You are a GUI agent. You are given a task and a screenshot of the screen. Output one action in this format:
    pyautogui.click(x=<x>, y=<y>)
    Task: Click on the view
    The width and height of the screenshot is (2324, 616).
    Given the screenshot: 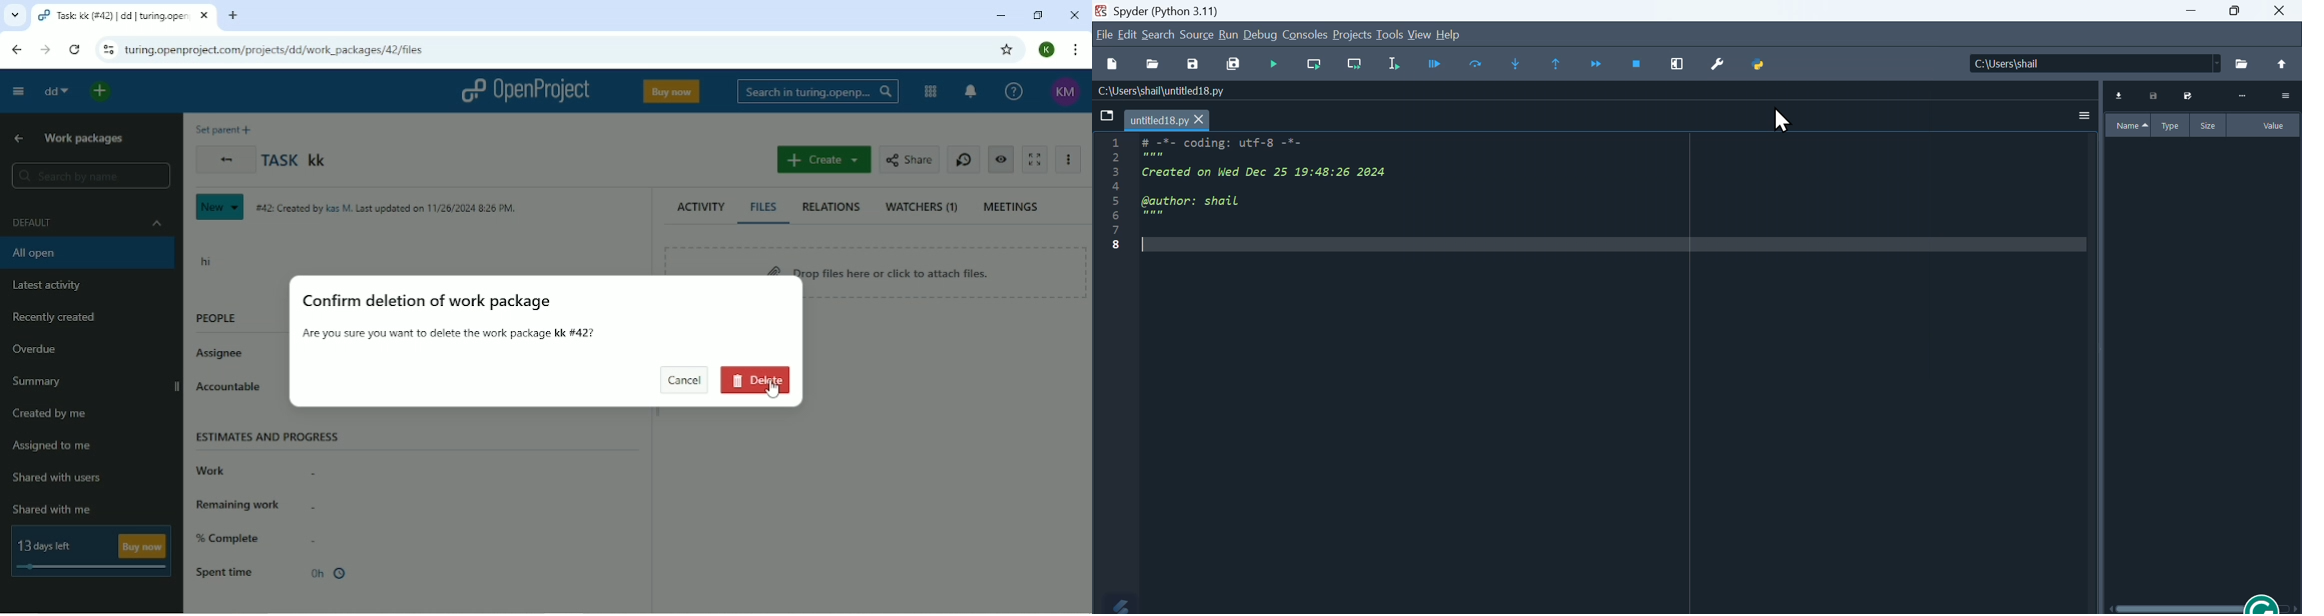 What is the action you would take?
    pyautogui.click(x=1422, y=33)
    